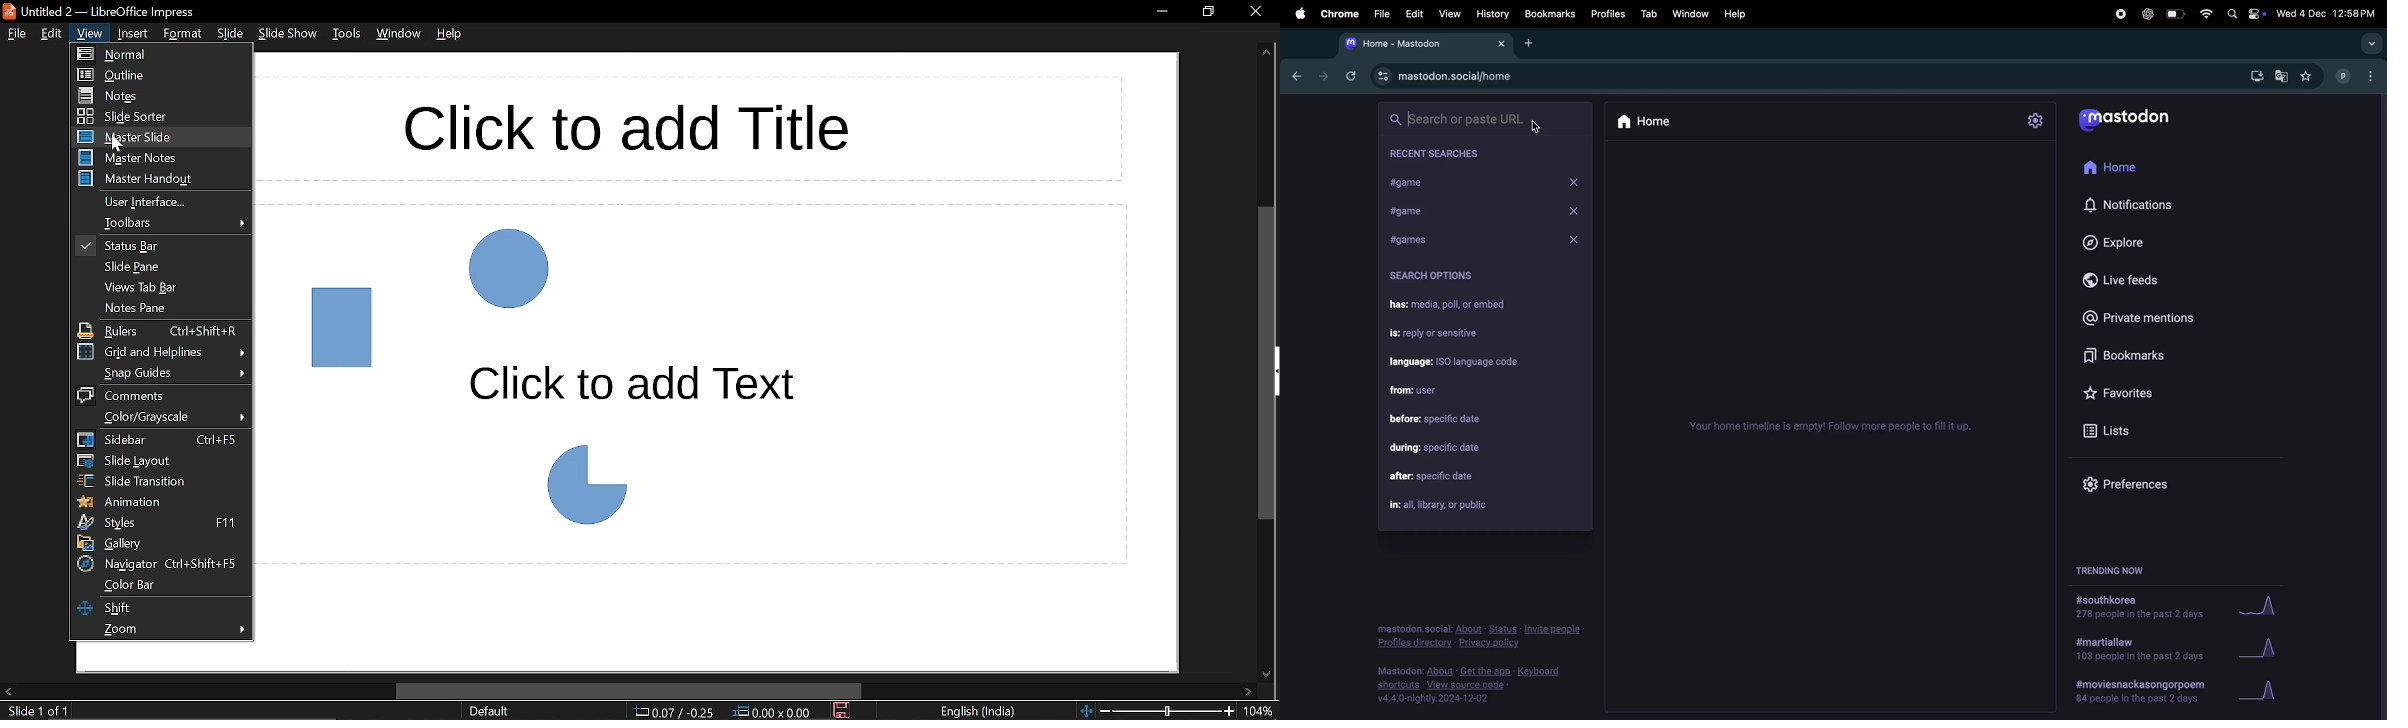 The height and width of the screenshot is (728, 2408). I want to click on Zoom, so click(159, 629).